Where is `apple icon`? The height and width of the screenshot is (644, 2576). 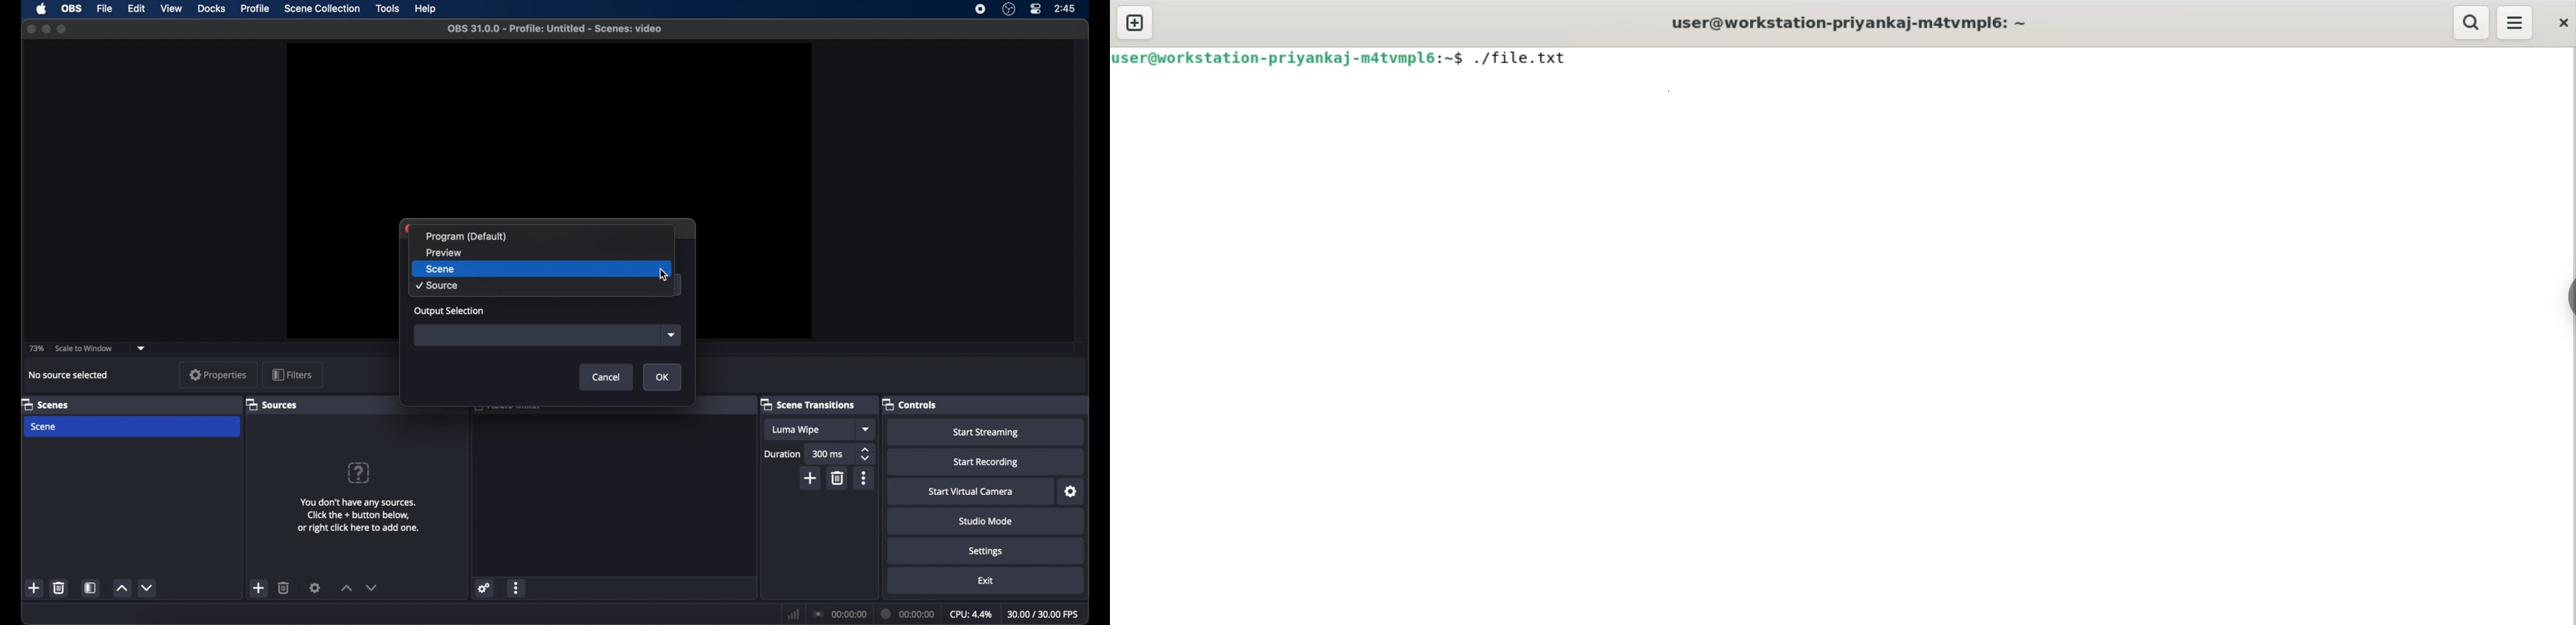 apple icon is located at coordinates (42, 9).